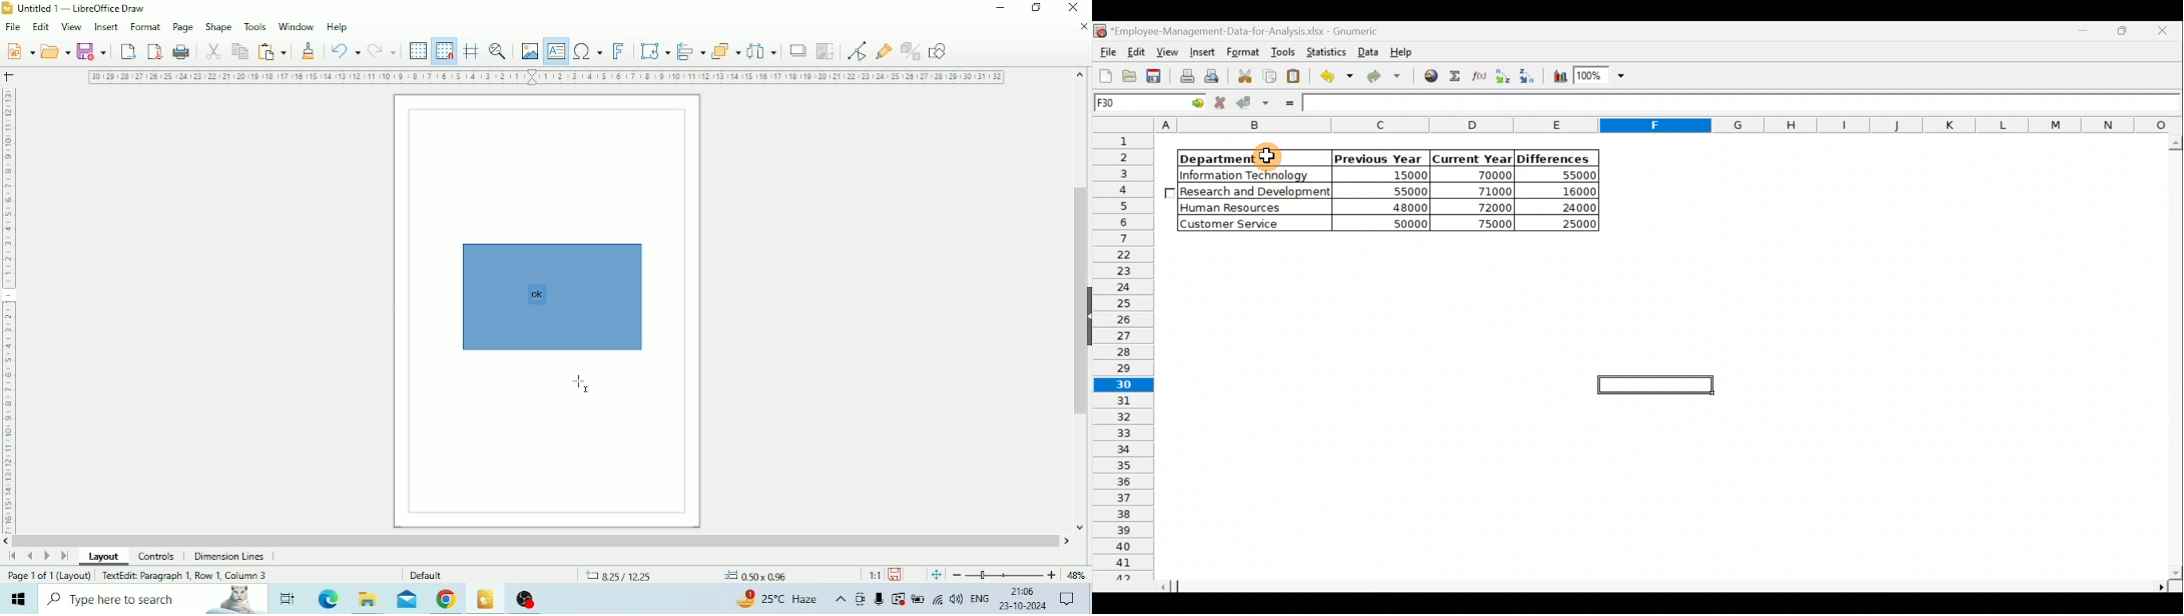  Describe the element at coordinates (1296, 77) in the screenshot. I see `Paste the clipboard` at that location.